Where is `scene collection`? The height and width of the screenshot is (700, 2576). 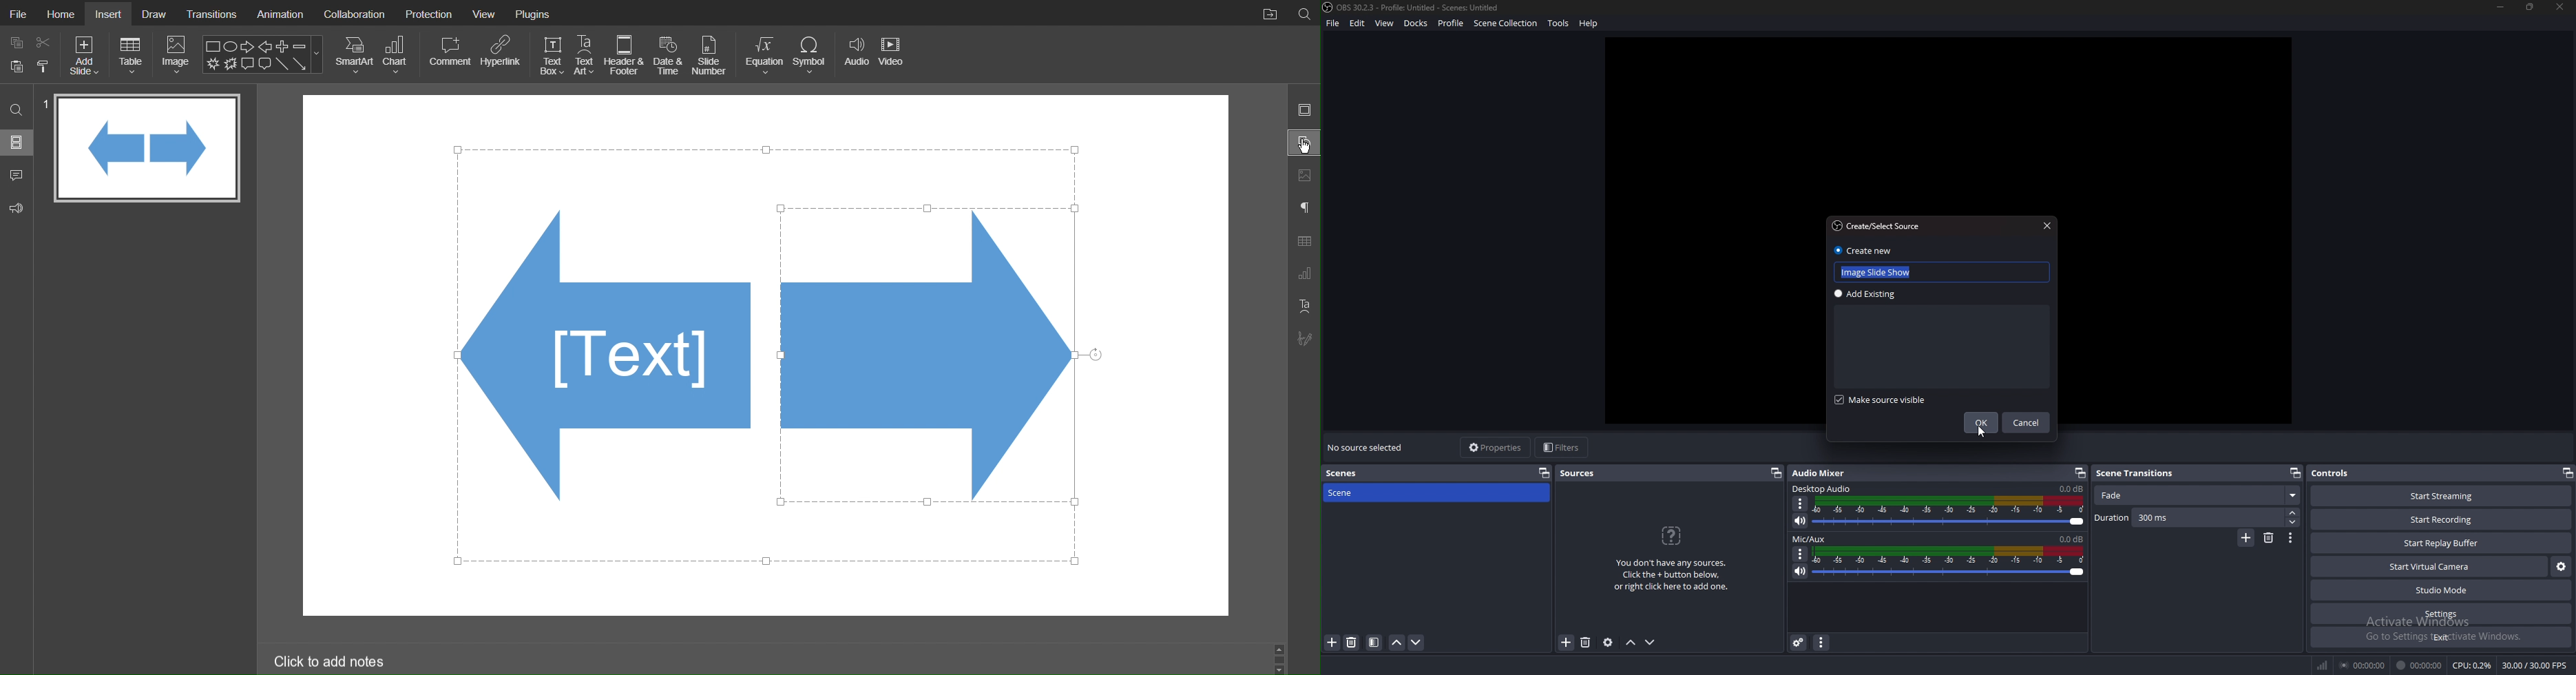
scene collection is located at coordinates (1508, 23).